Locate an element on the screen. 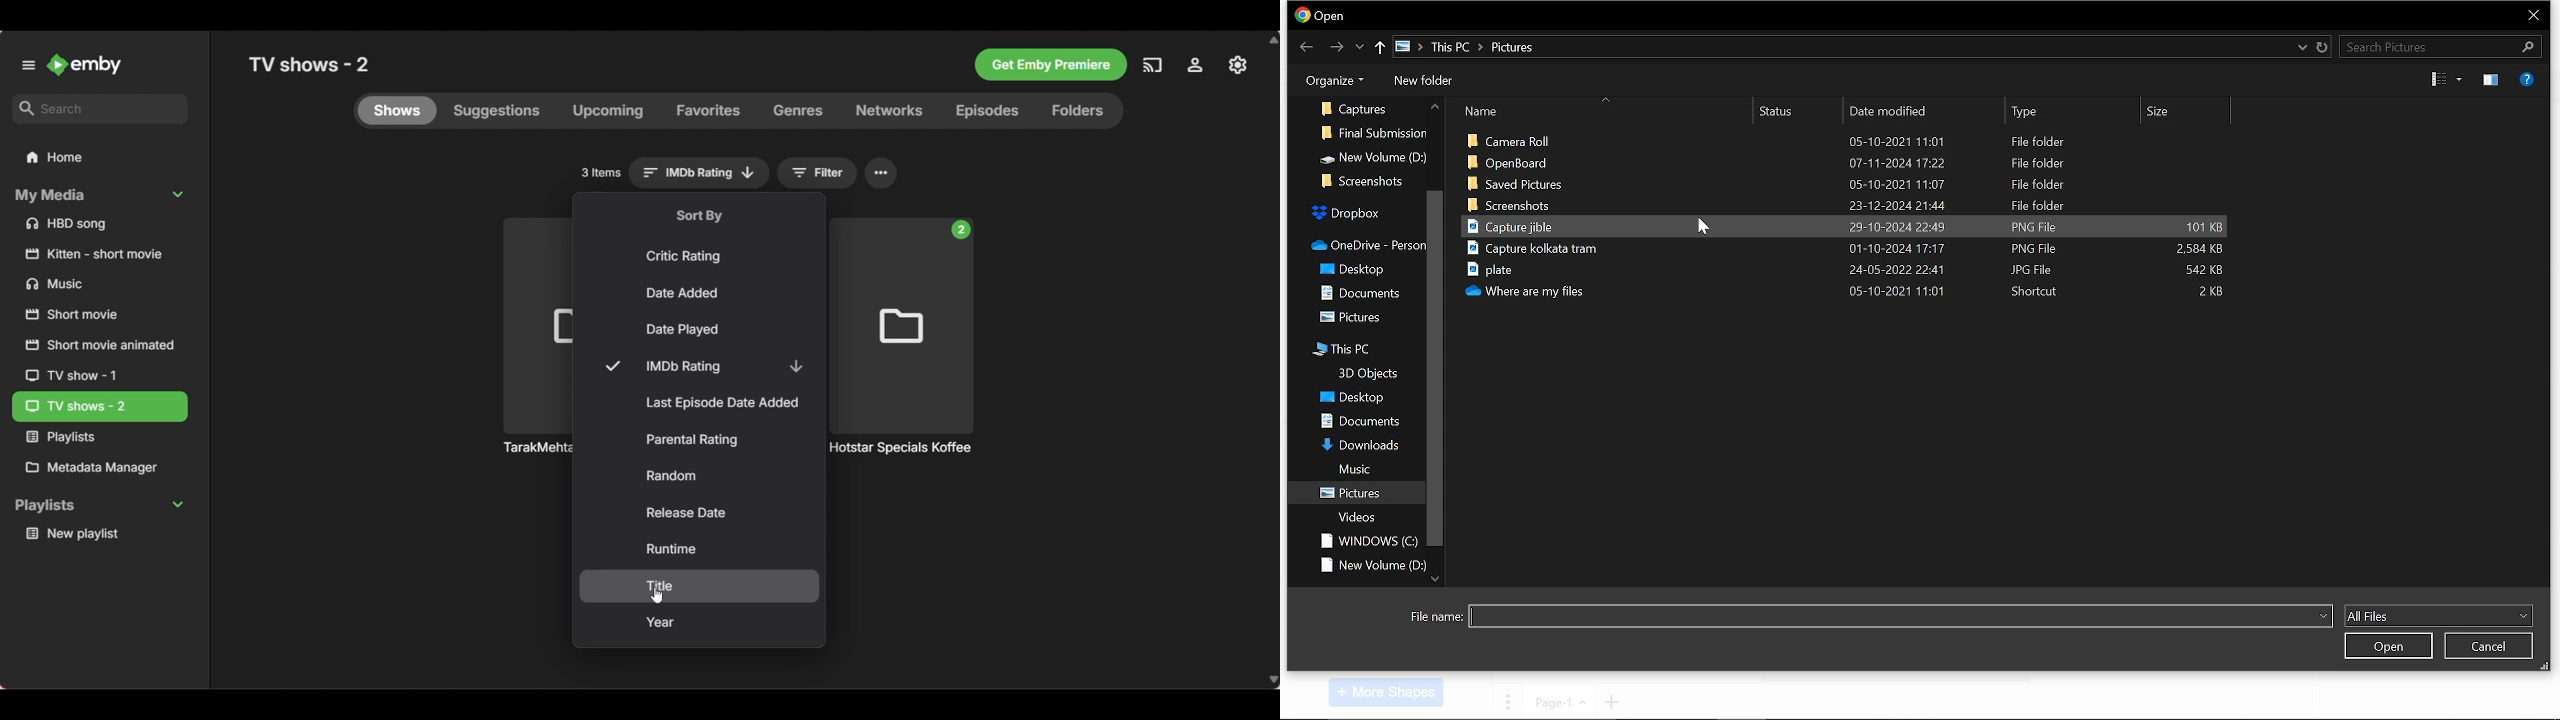 Image resolution: width=2576 pixels, height=728 pixels. folders is located at coordinates (1353, 491).